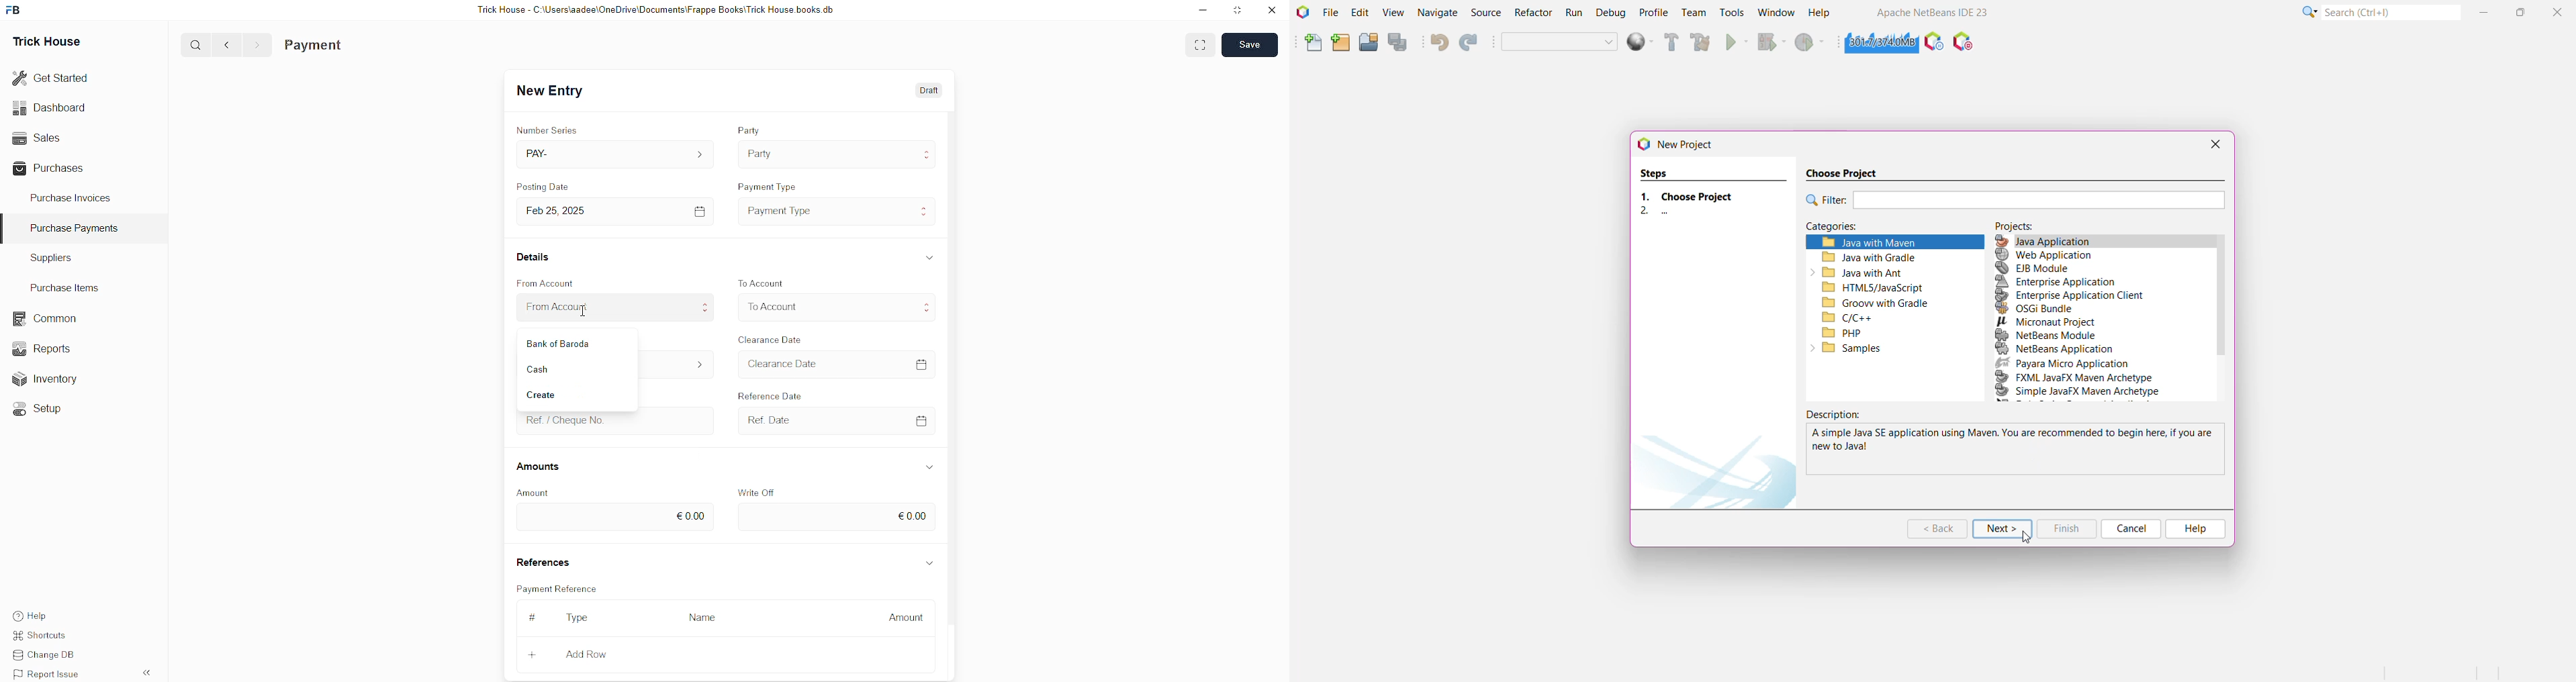 The height and width of the screenshot is (700, 2576). Describe the element at coordinates (1896, 333) in the screenshot. I see `PHP` at that location.